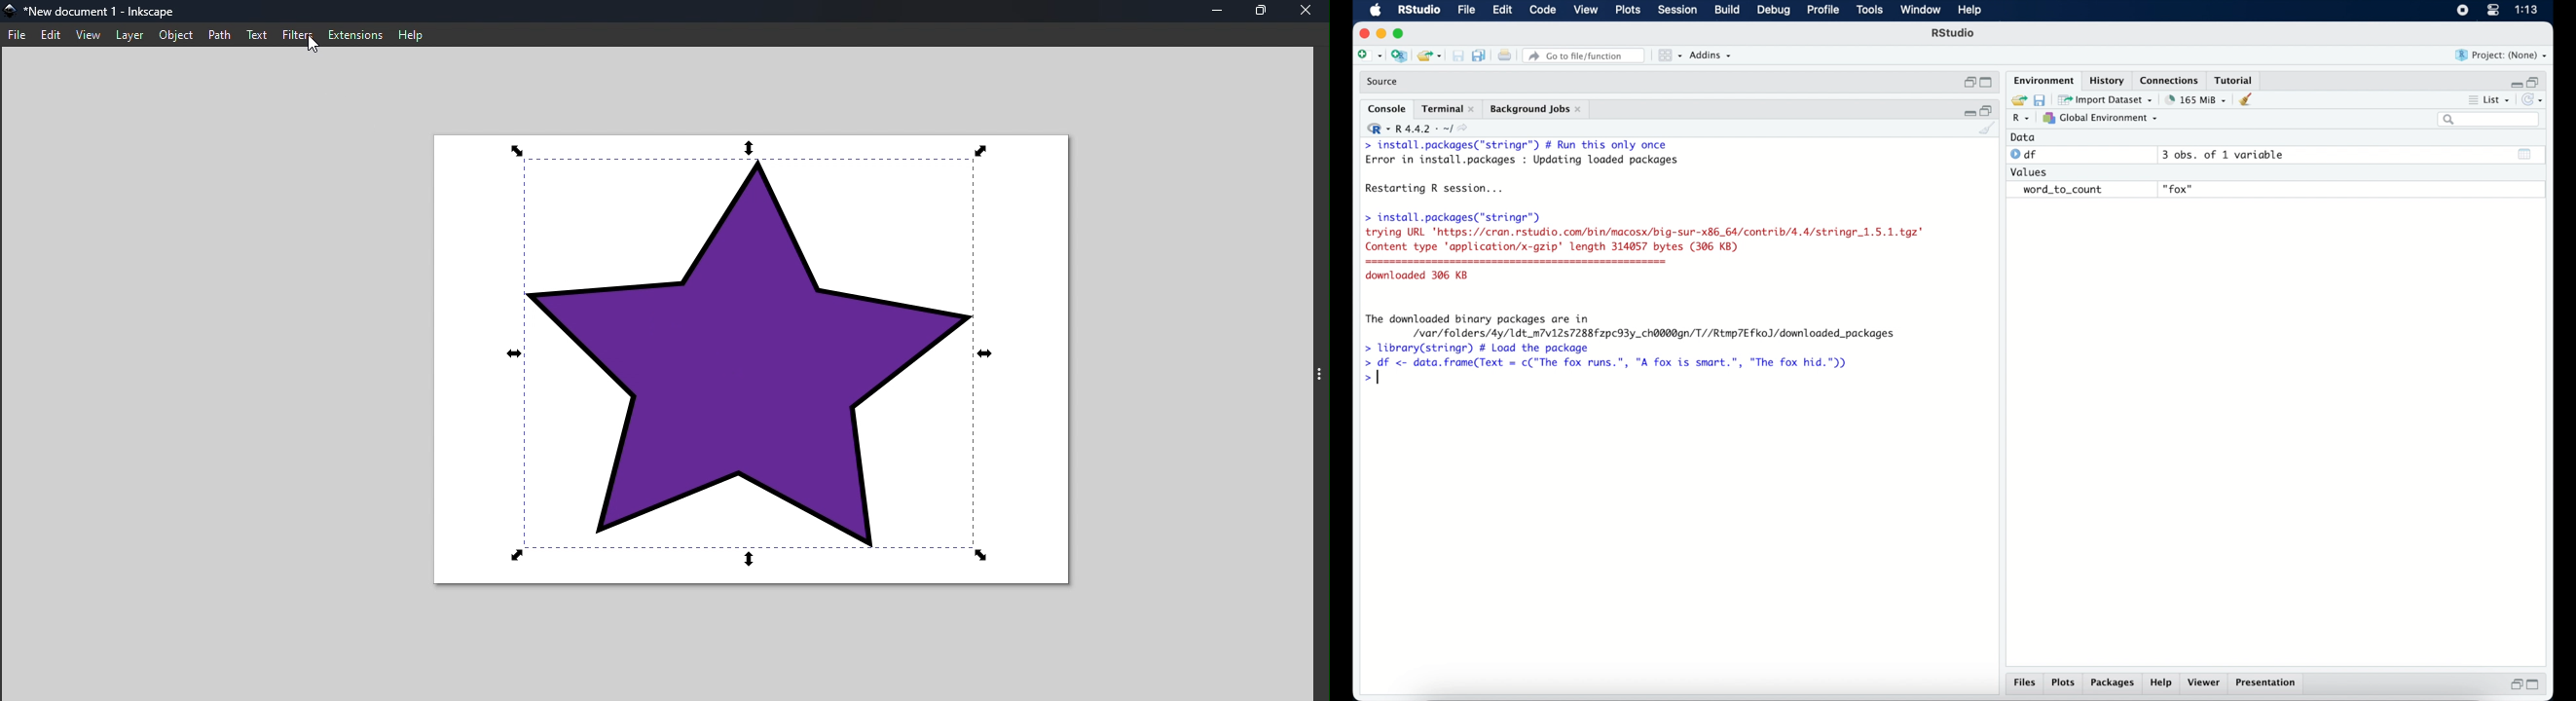 The width and height of the screenshot is (2576, 728). What do you see at coordinates (1384, 82) in the screenshot?
I see `source` at bounding box center [1384, 82].